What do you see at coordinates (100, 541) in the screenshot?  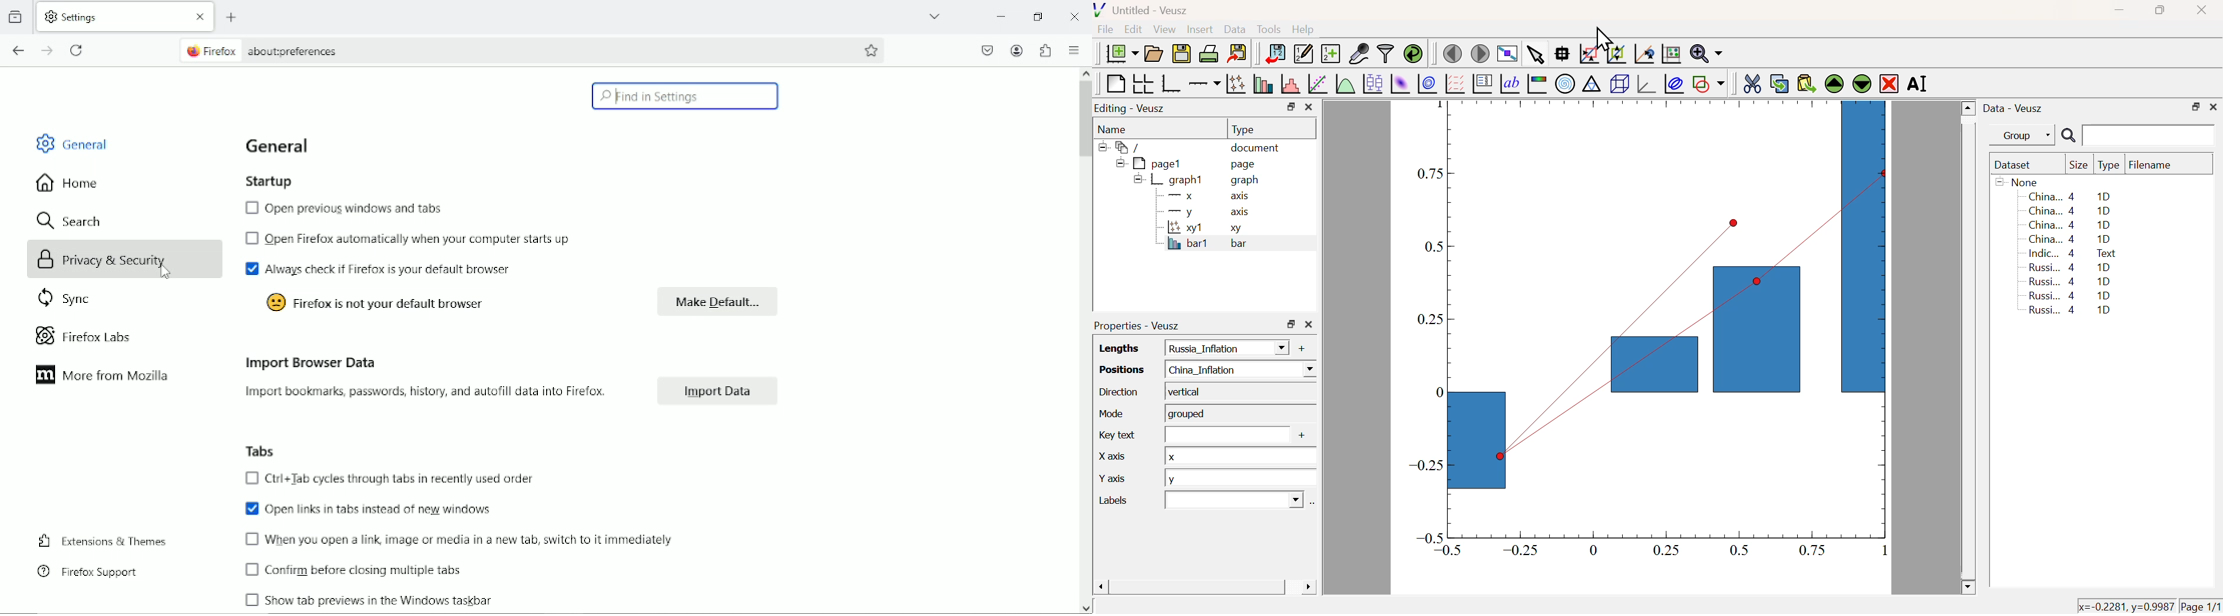 I see `extensions & themes` at bounding box center [100, 541].